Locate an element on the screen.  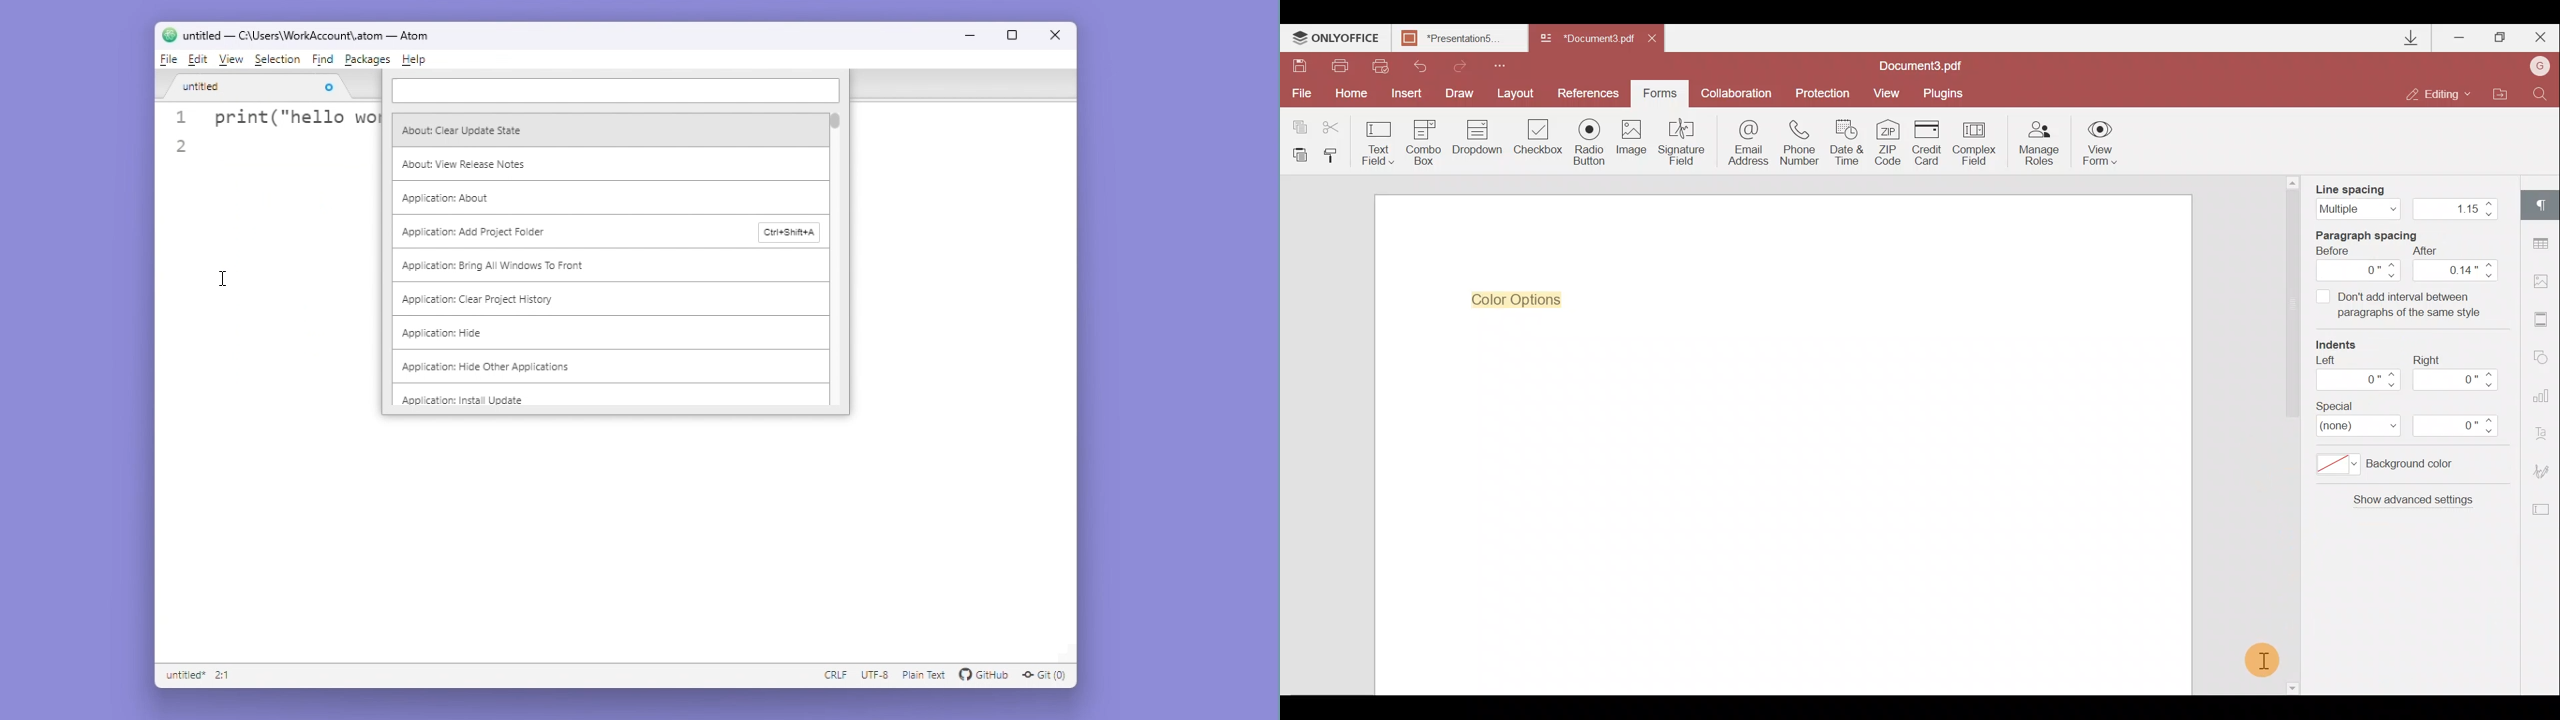
Forms is located at coordinates (1660, 93).